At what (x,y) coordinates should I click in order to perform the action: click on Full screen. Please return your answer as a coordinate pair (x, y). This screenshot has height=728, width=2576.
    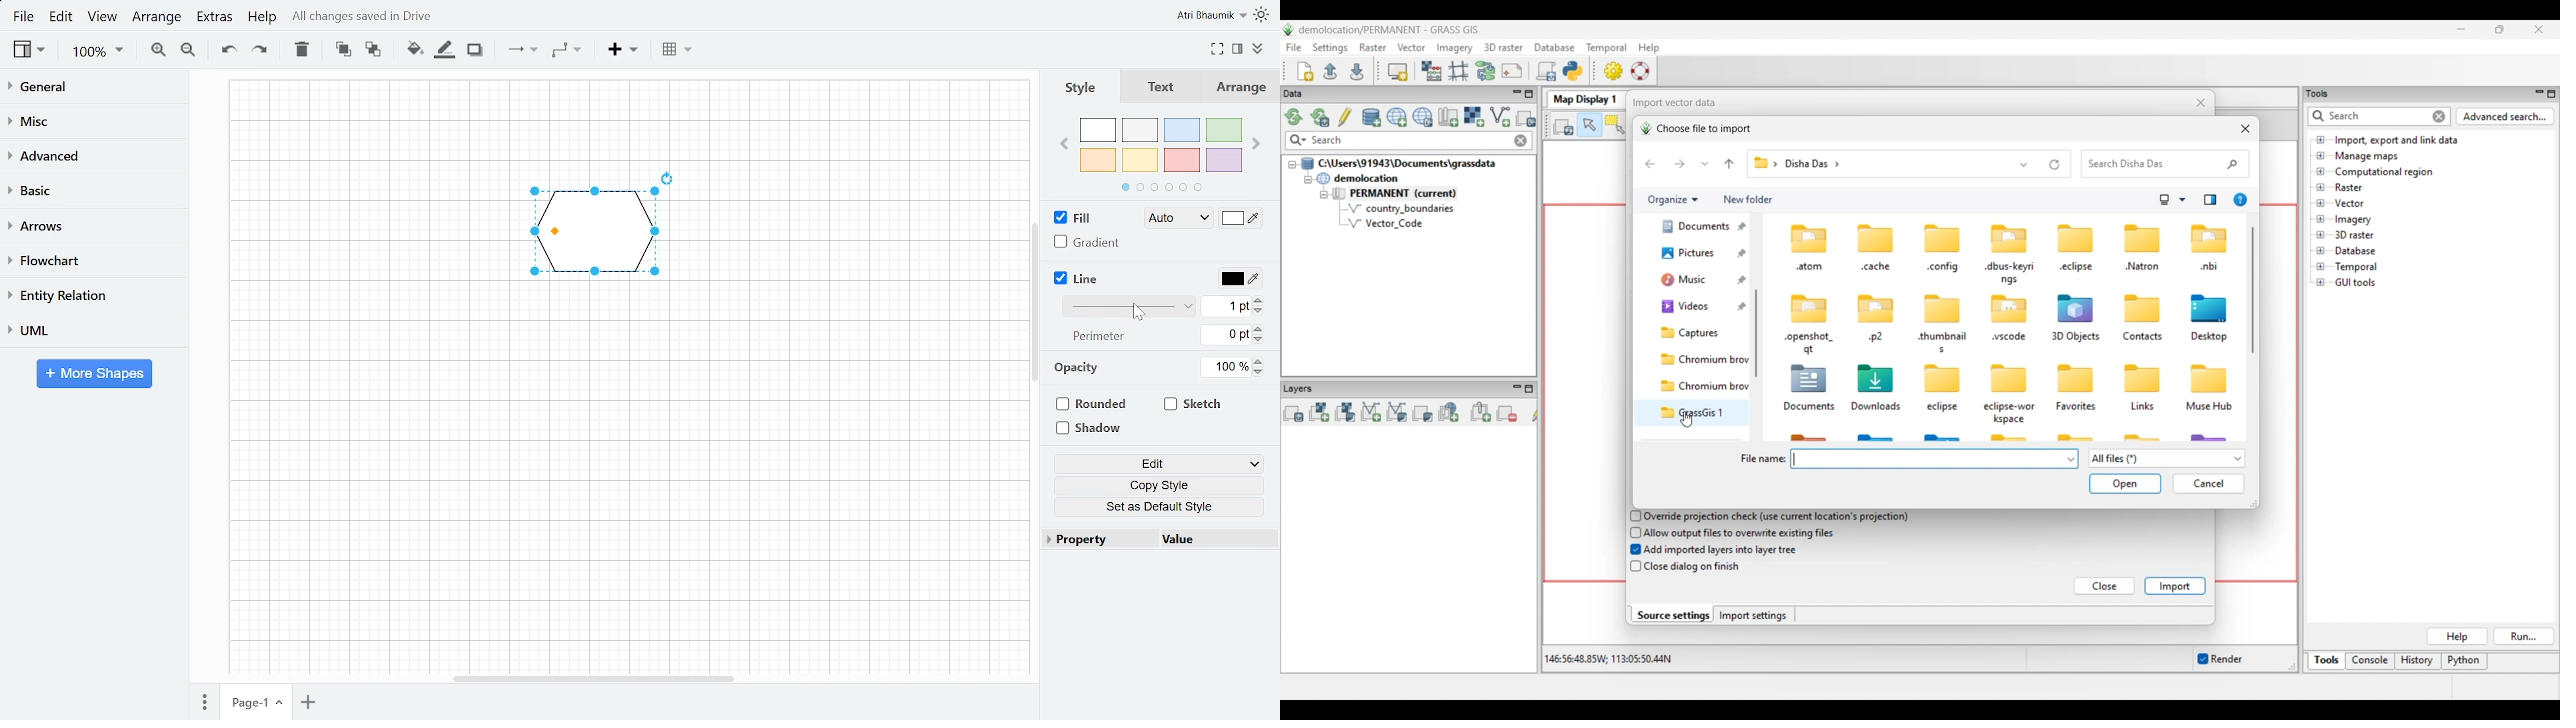
    Looking at the image, I should click on (1216, 48).